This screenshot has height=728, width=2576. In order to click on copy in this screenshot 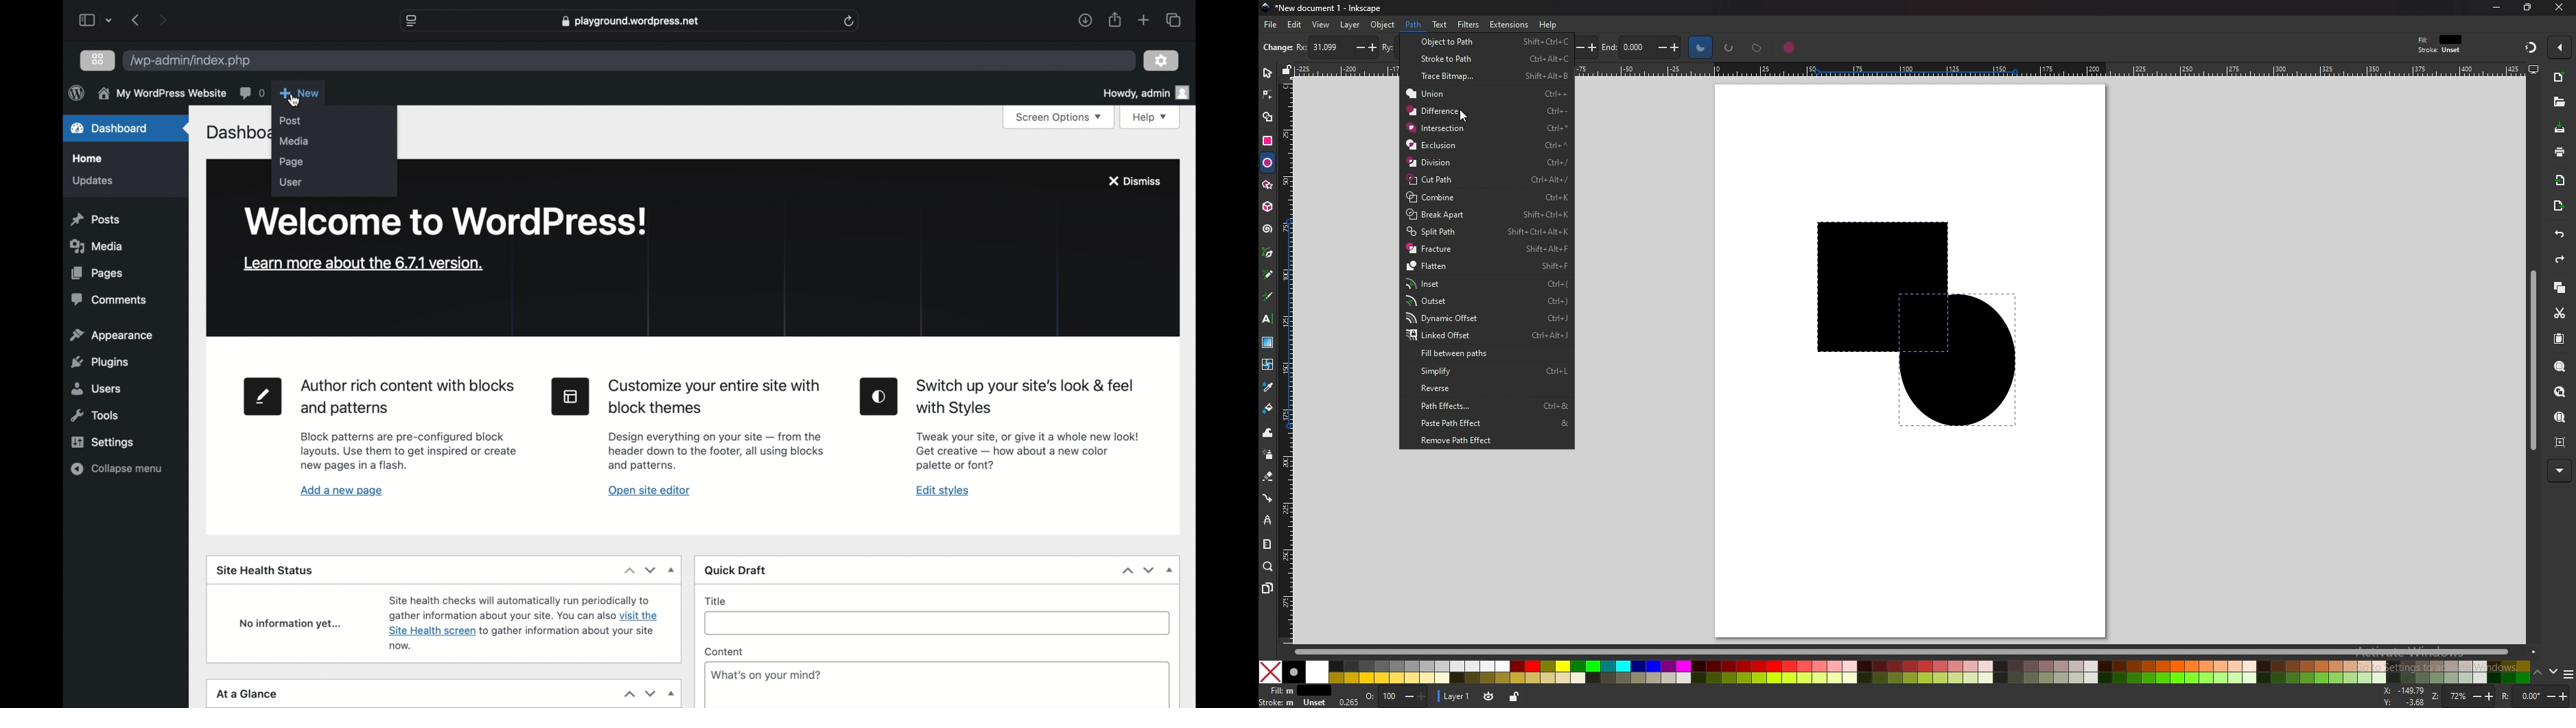, I will do `click(2560, 288)`.